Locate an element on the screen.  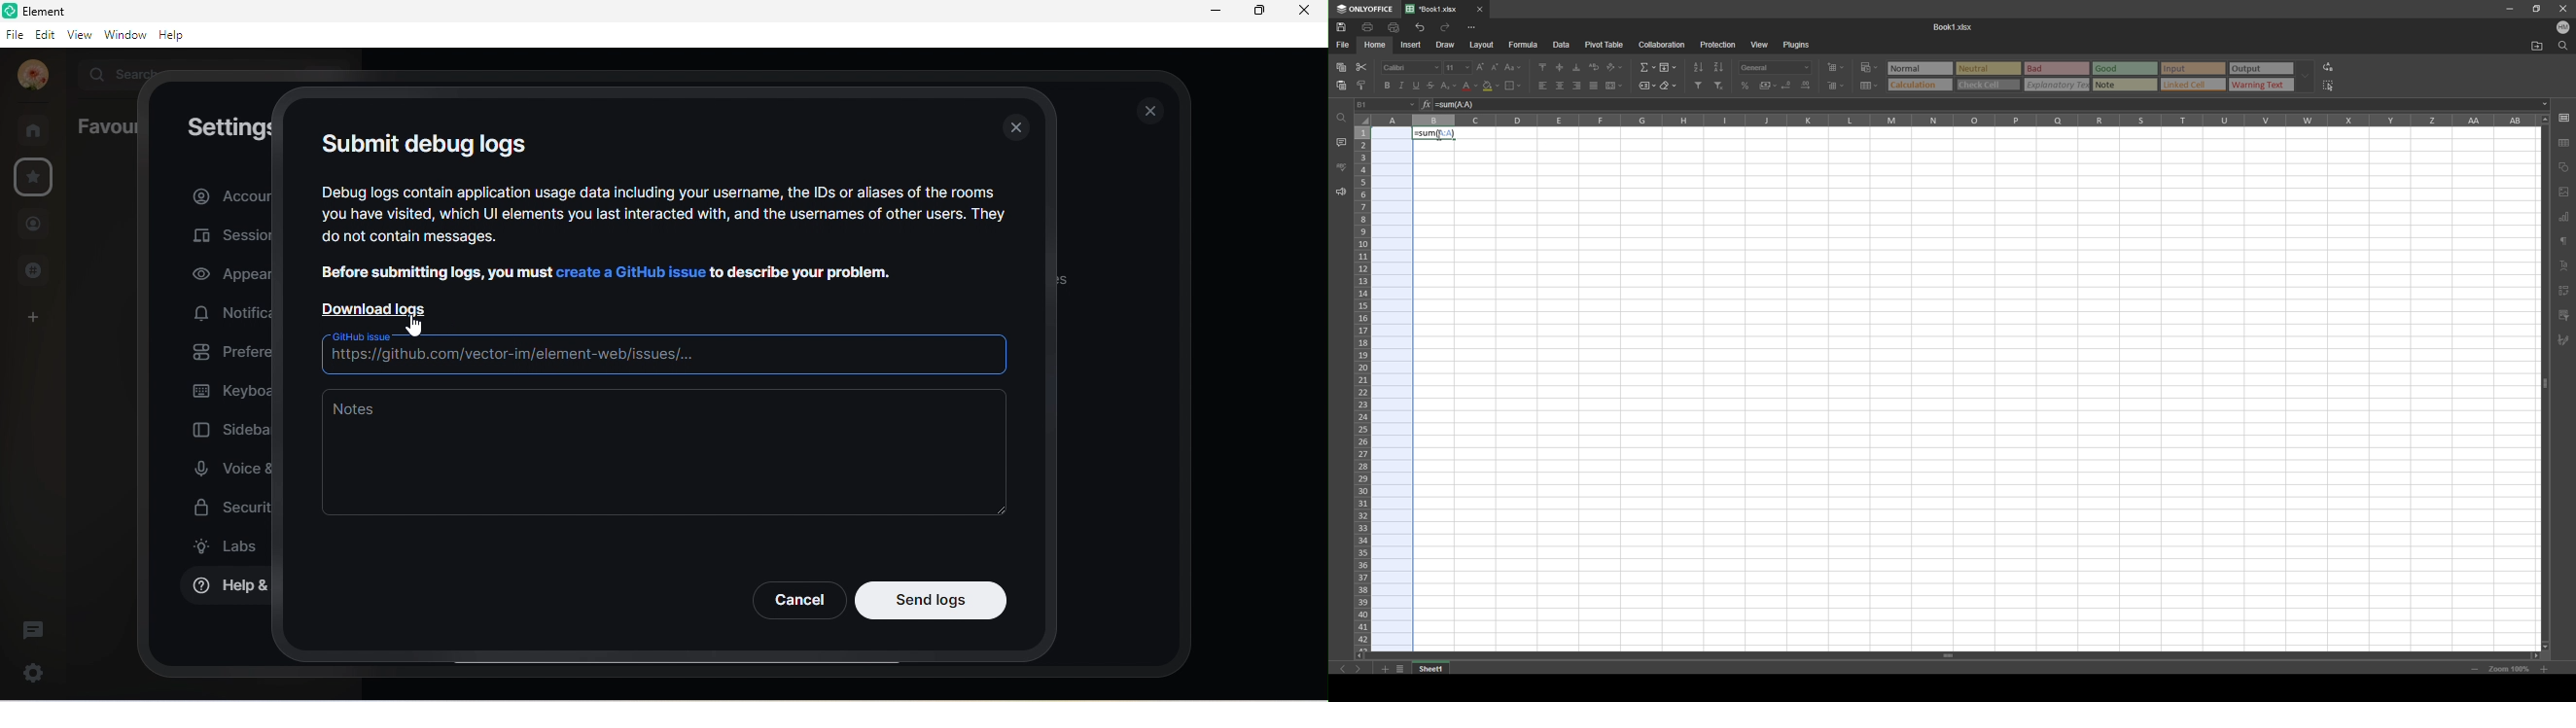
print is located at coordinates (1369, 27).